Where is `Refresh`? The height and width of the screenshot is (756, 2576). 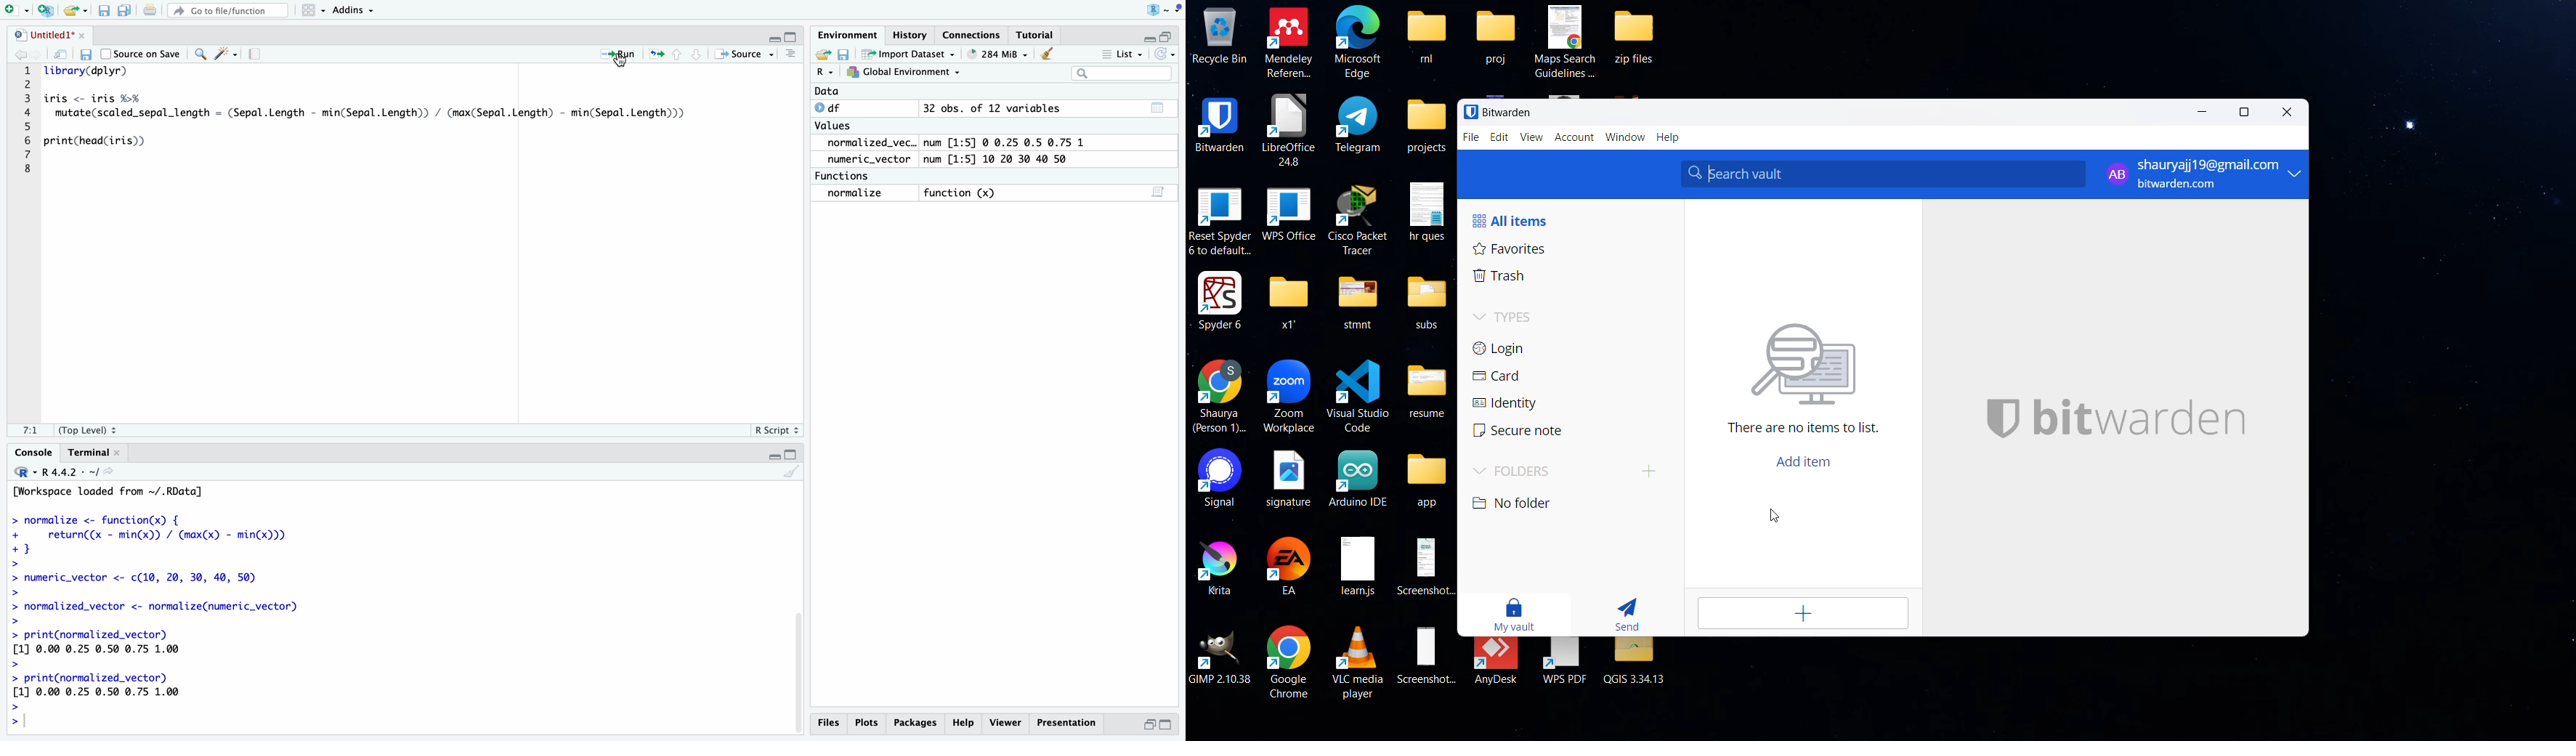
Refresh is located at coordinates (1166, 54).